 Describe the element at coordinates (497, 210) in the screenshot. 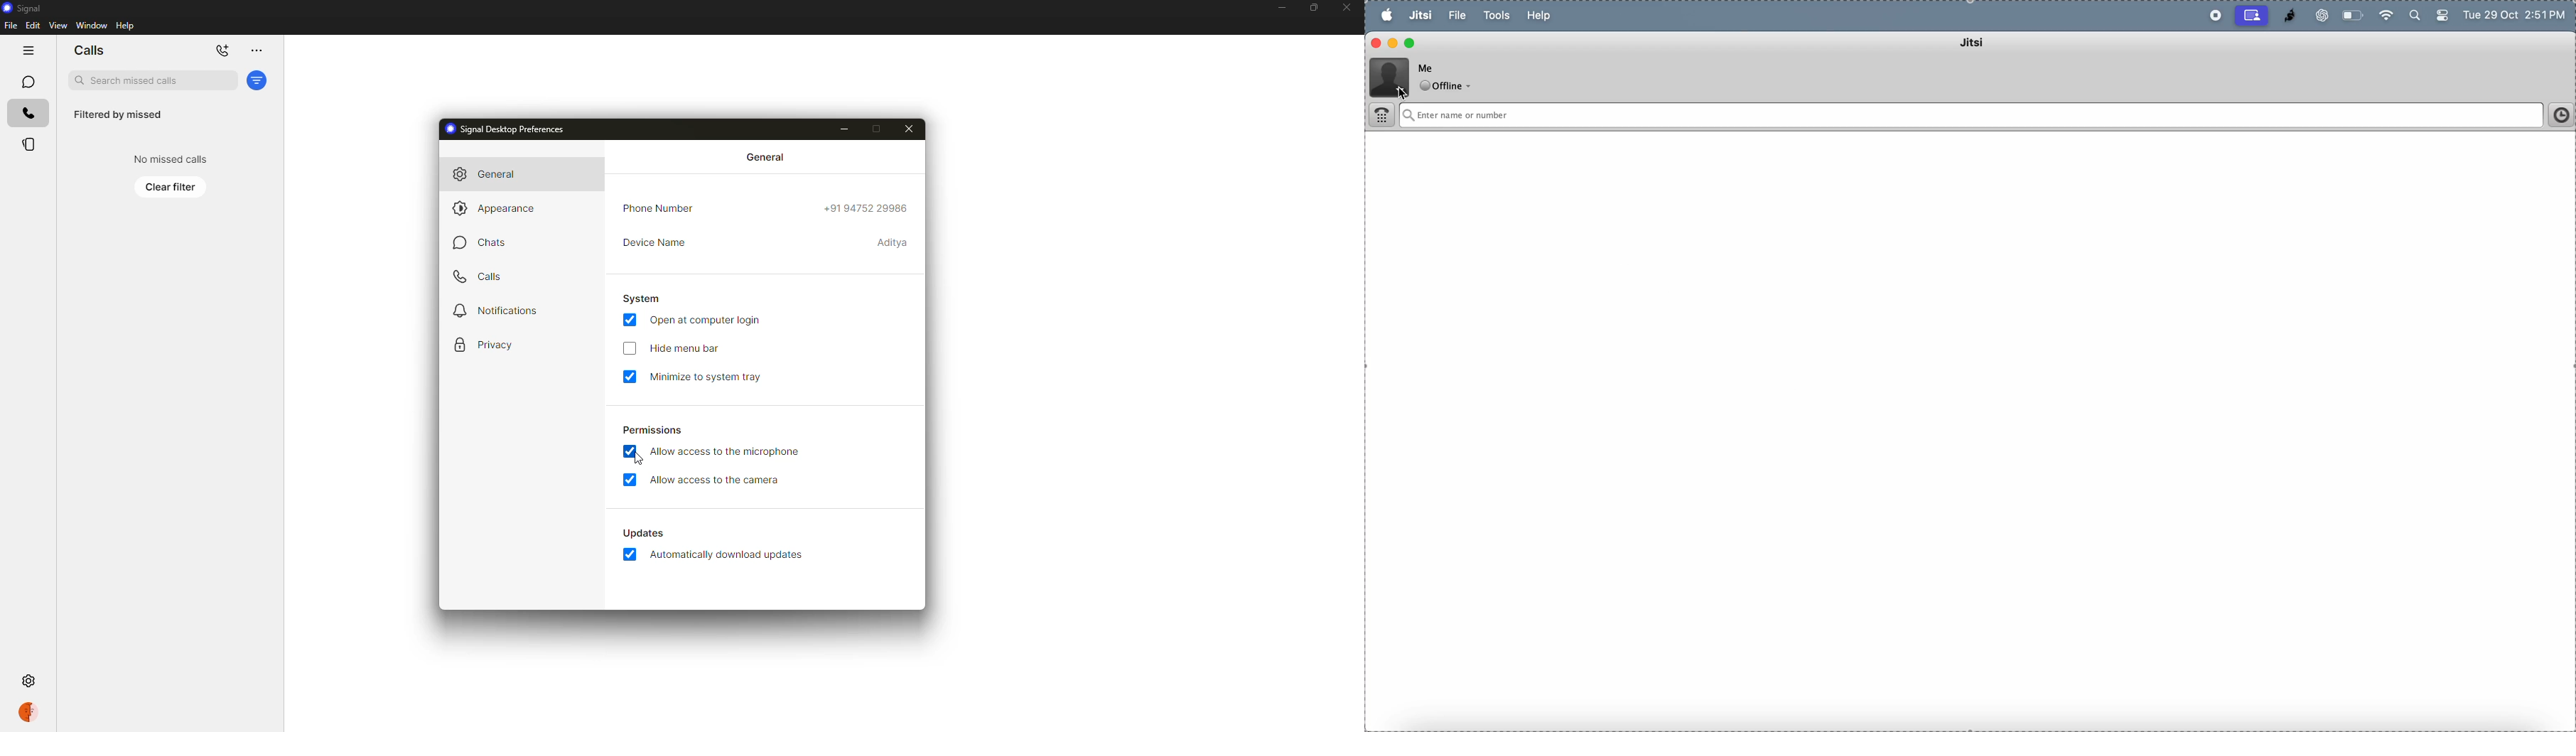

I see `appearance` at that location.